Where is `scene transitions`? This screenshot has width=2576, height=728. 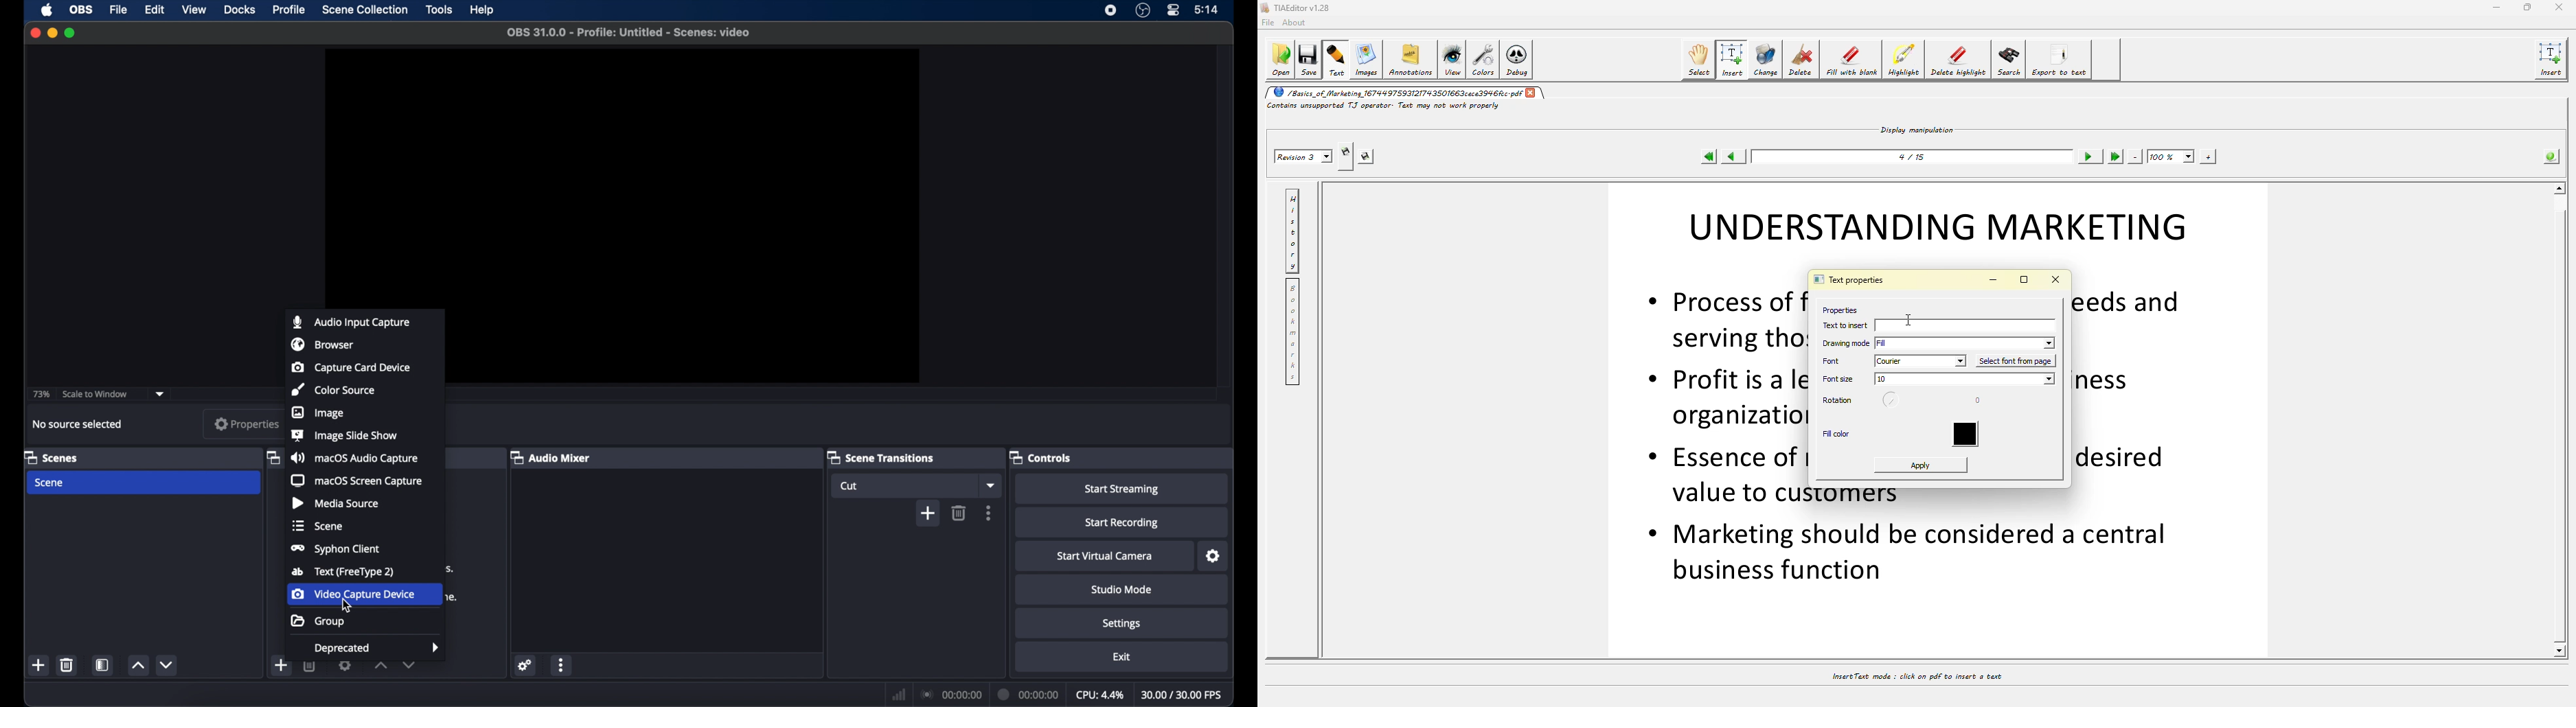 scene transitions is located at coordinates (880, 457).